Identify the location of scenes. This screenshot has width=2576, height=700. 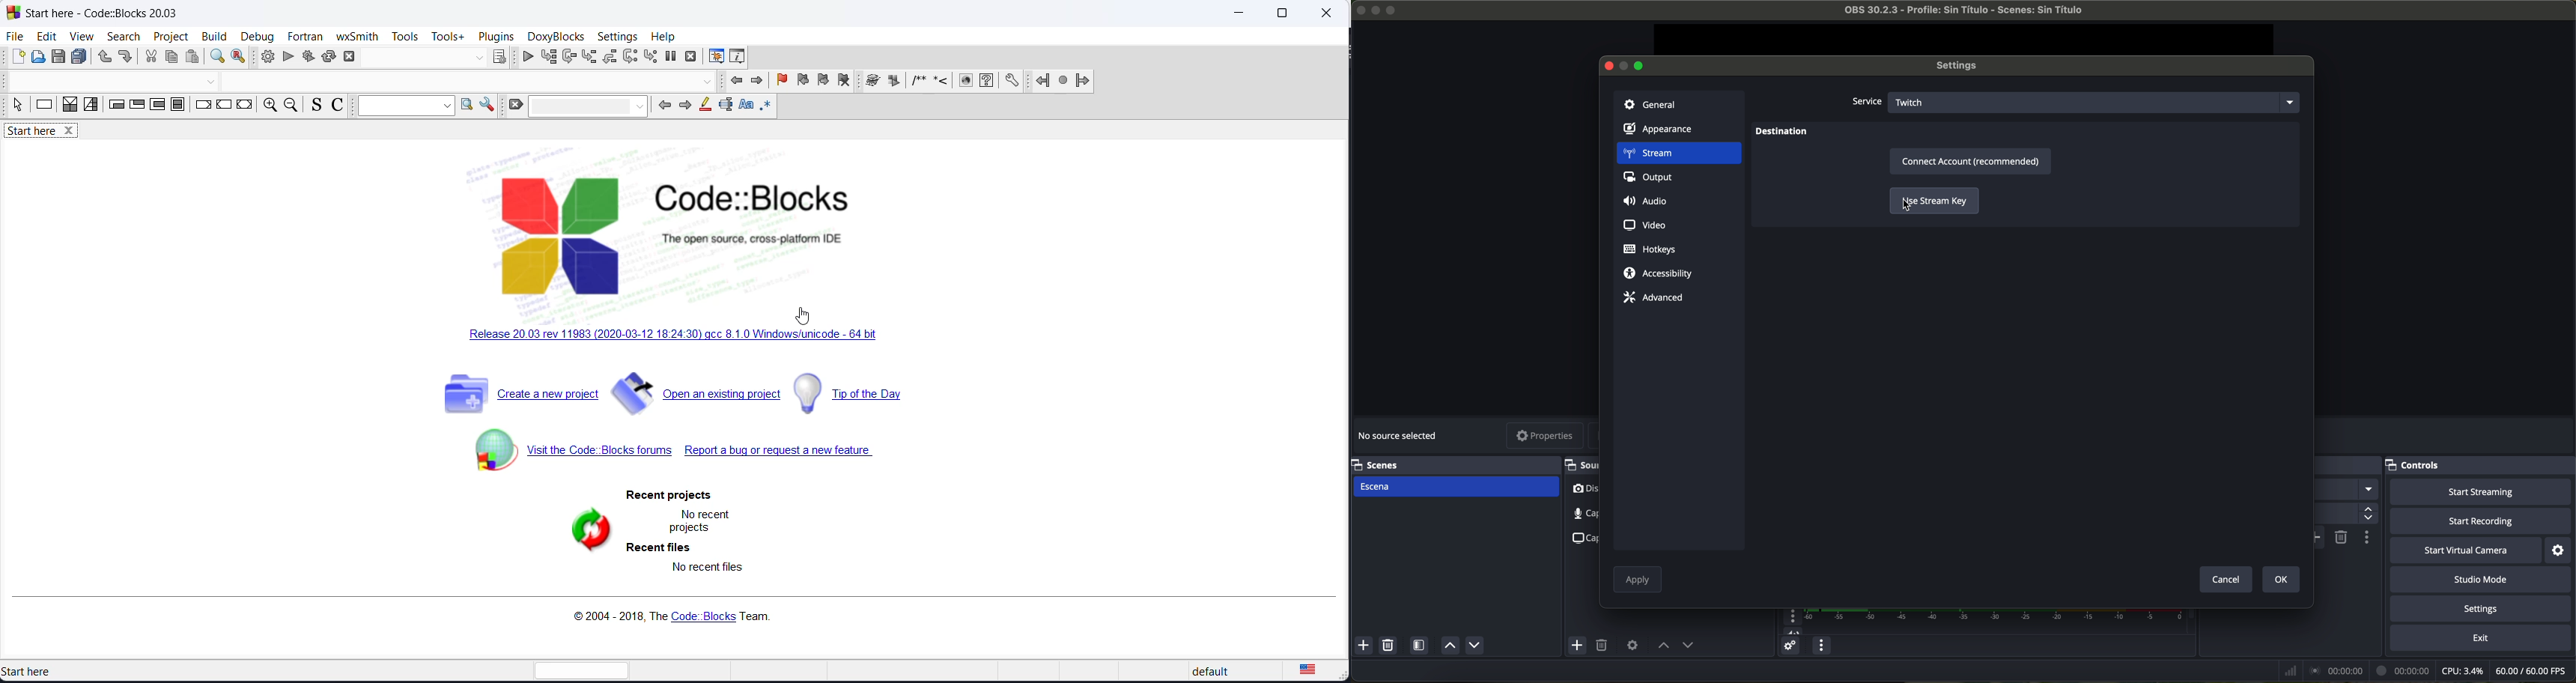
(1453, 464).